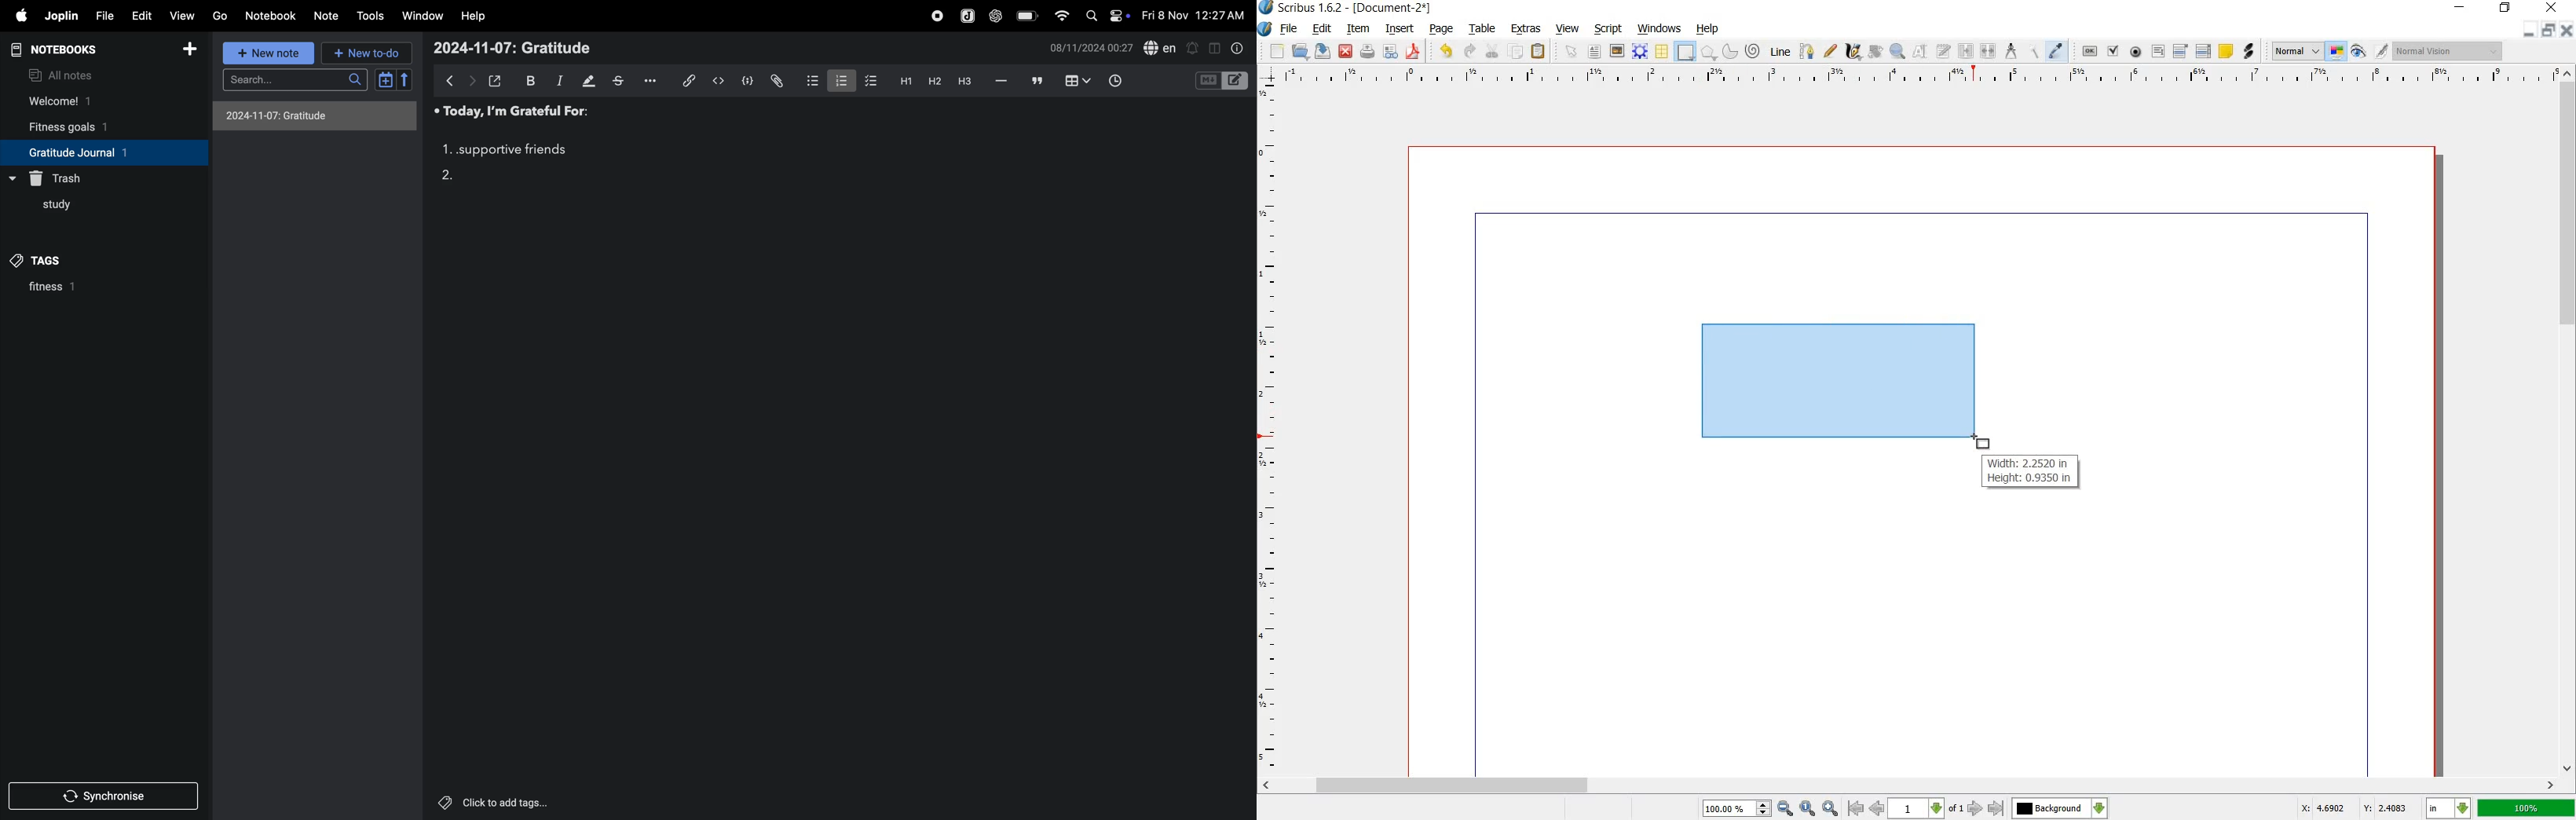  What do you see at coordinates (1038, 81) in the screenshot?
I see `blockquote` at bounding box center [1038, 81].